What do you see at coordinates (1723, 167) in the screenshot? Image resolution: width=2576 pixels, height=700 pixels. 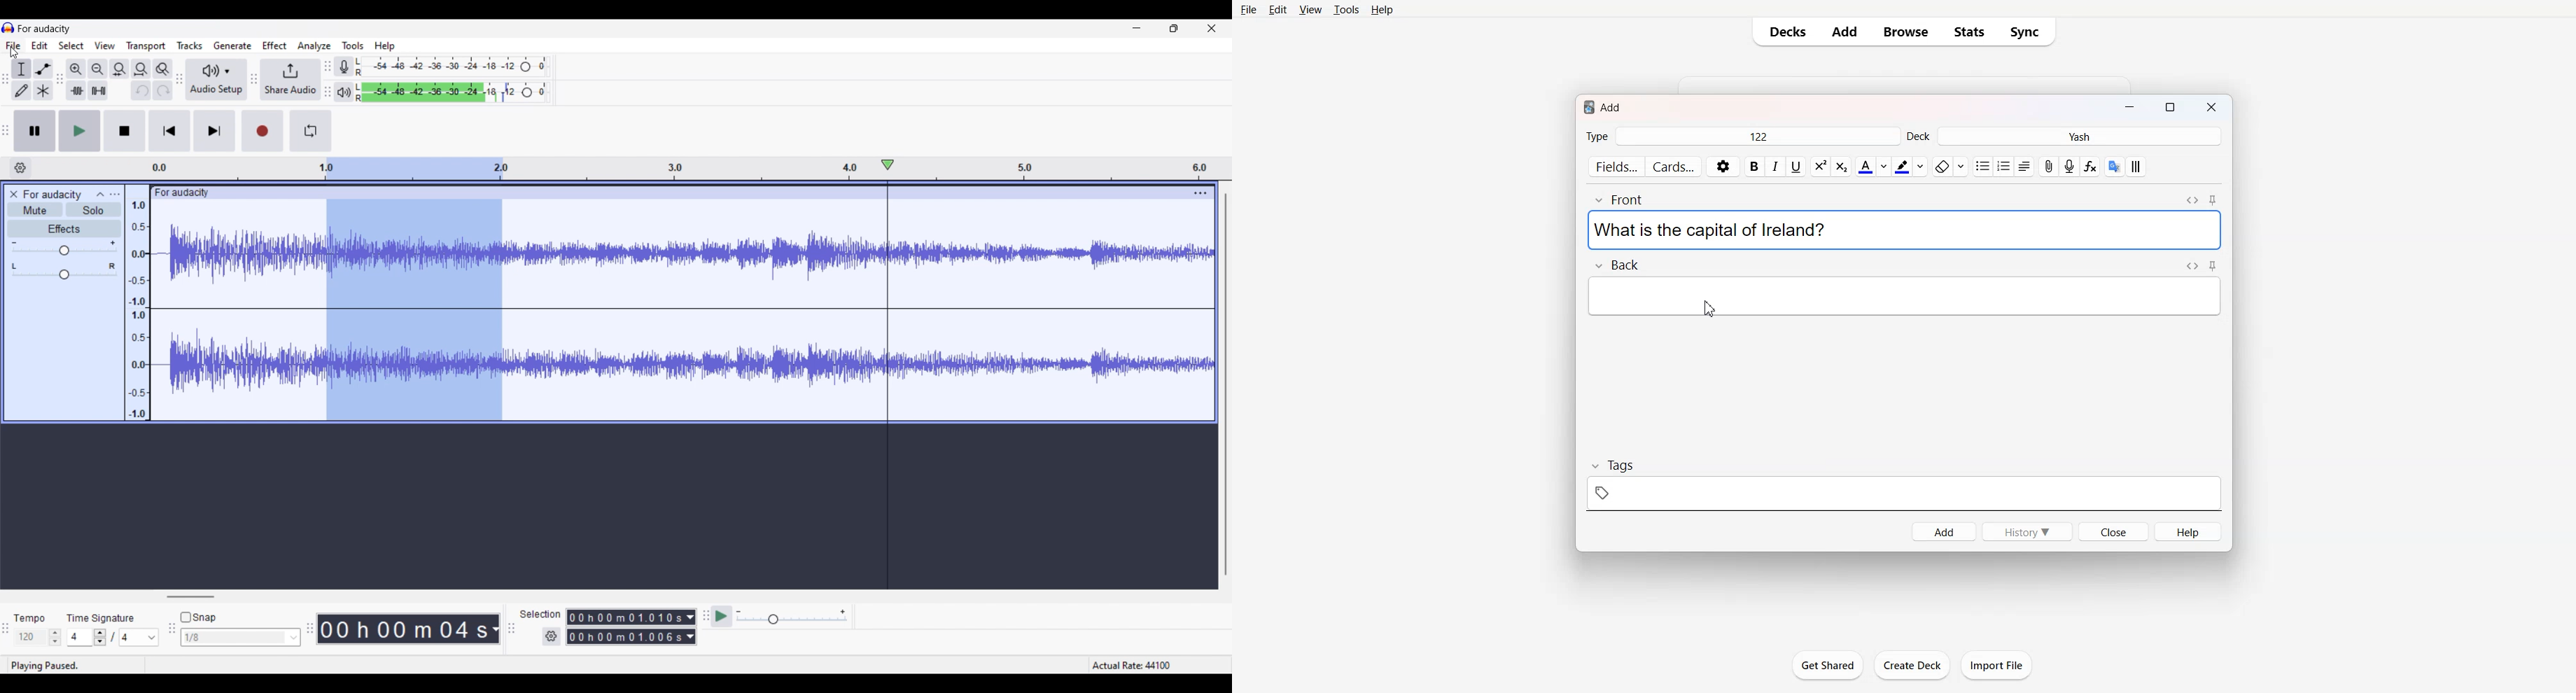 I see `Settings` at bounding box center [1723, 167].